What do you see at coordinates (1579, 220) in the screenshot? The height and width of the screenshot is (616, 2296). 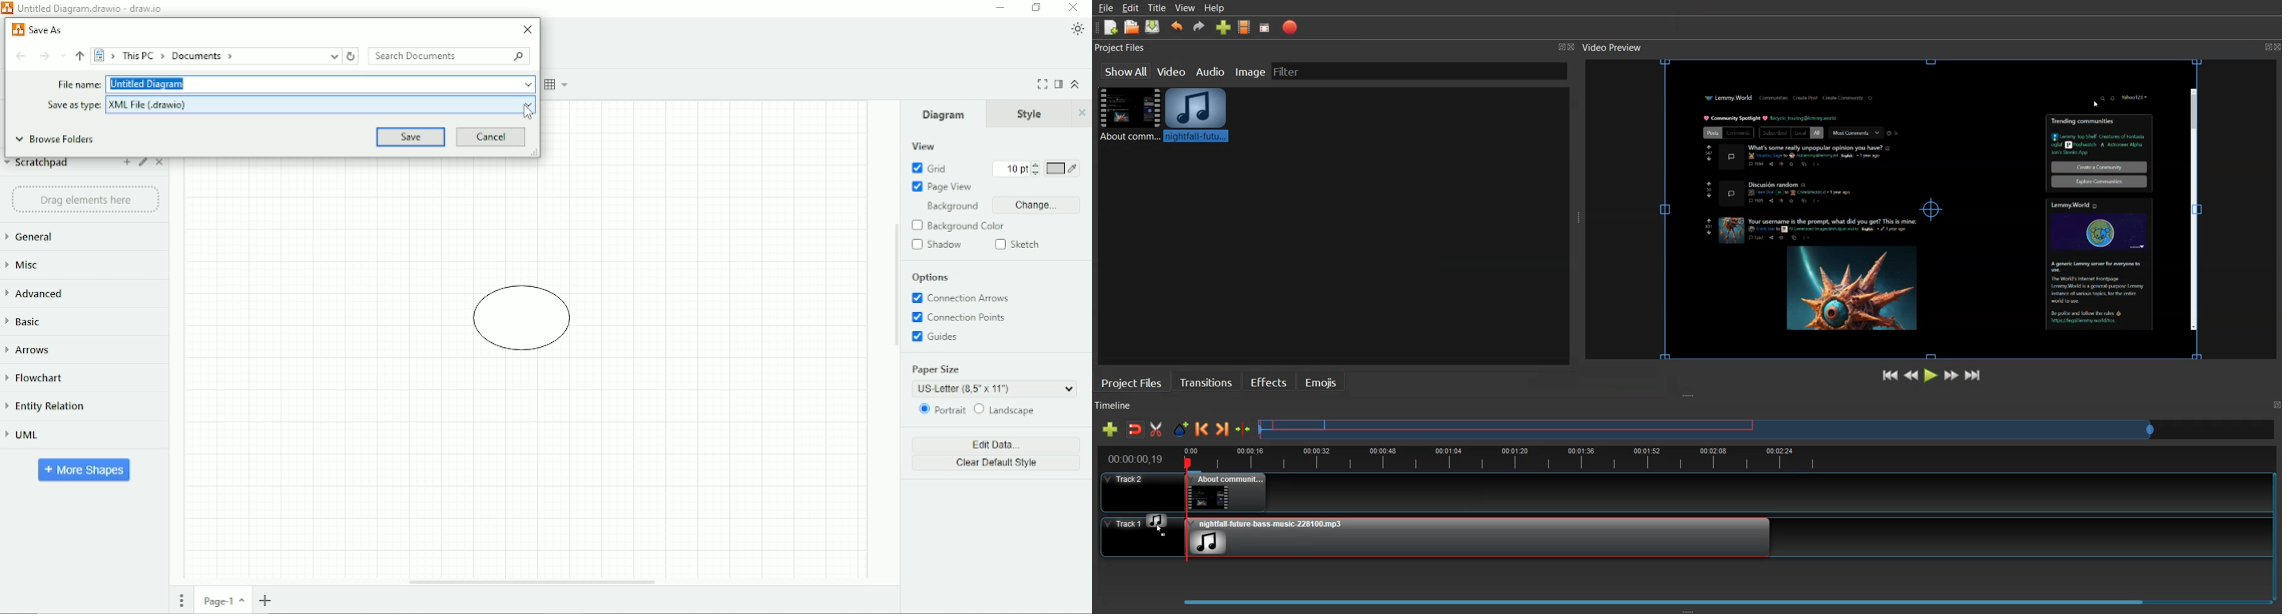 I see `Window Adjuster` at bounding box center [1579, 220].